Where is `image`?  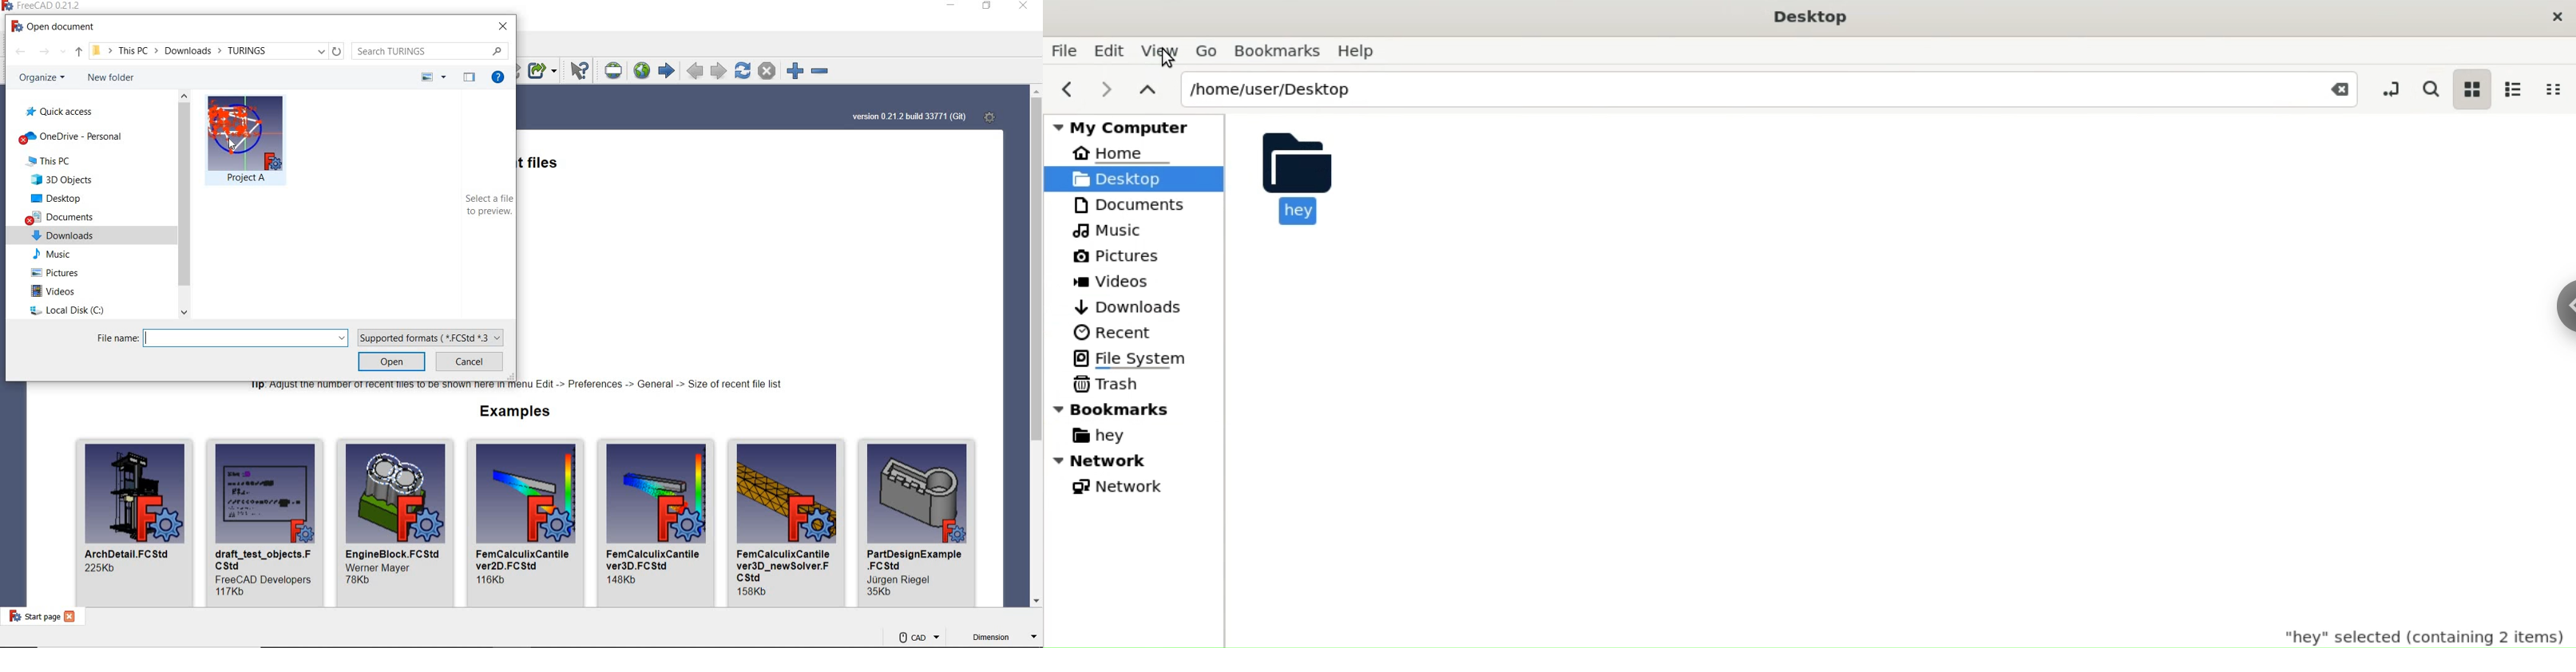
image is located at coordinates (135, 494).